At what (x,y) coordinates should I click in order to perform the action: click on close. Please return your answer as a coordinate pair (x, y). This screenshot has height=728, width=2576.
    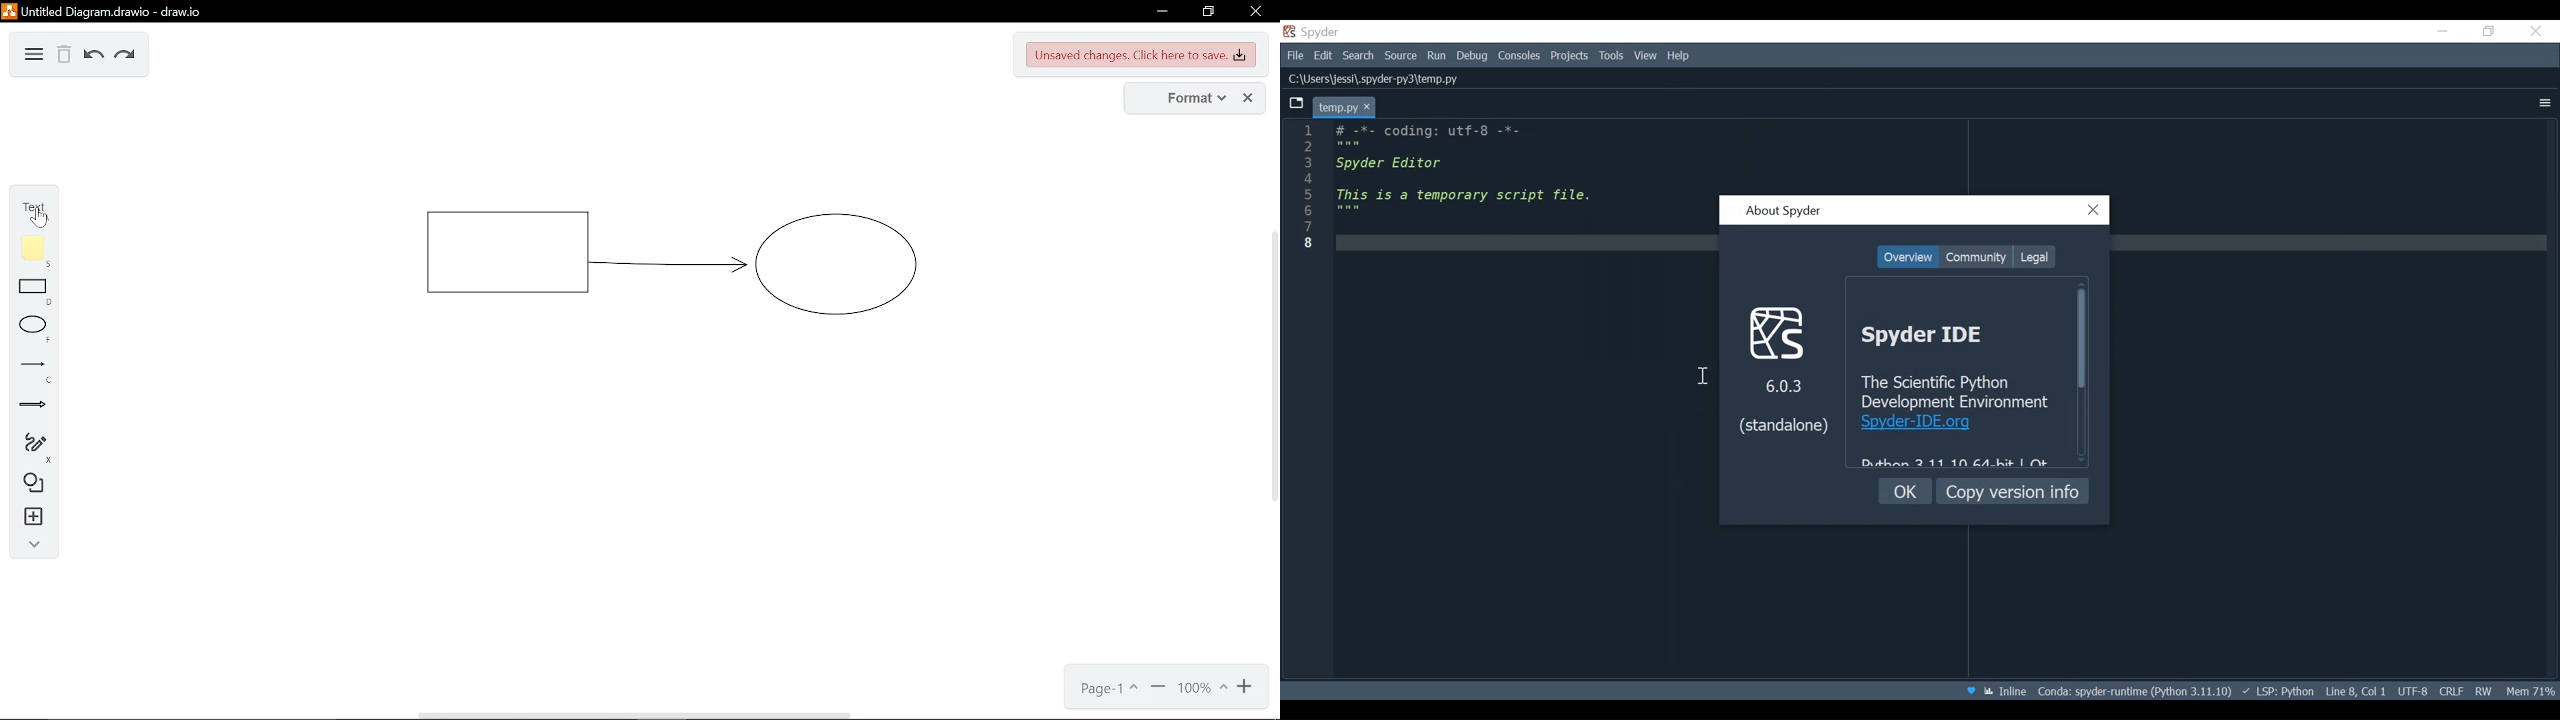
    Looking at the image, I should click on (1373, 107).